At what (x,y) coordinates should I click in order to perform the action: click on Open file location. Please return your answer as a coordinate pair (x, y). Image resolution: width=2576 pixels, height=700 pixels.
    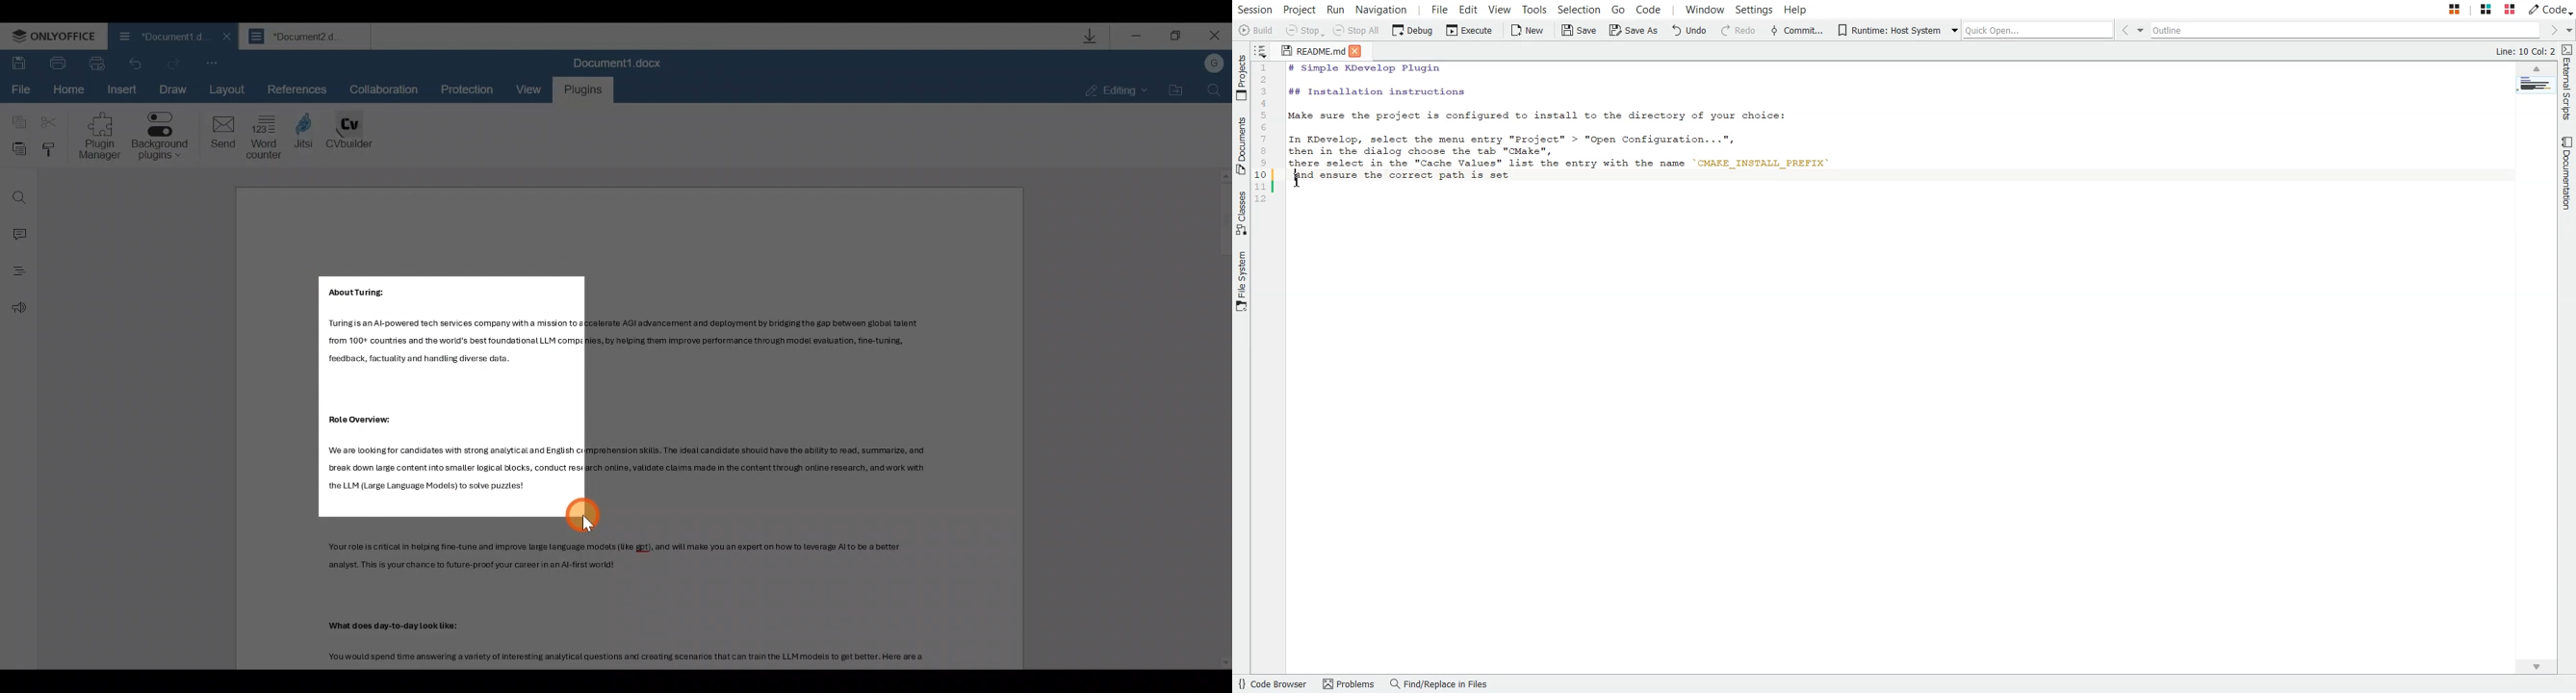
    Looking at the image, I should click on (1172, 90).